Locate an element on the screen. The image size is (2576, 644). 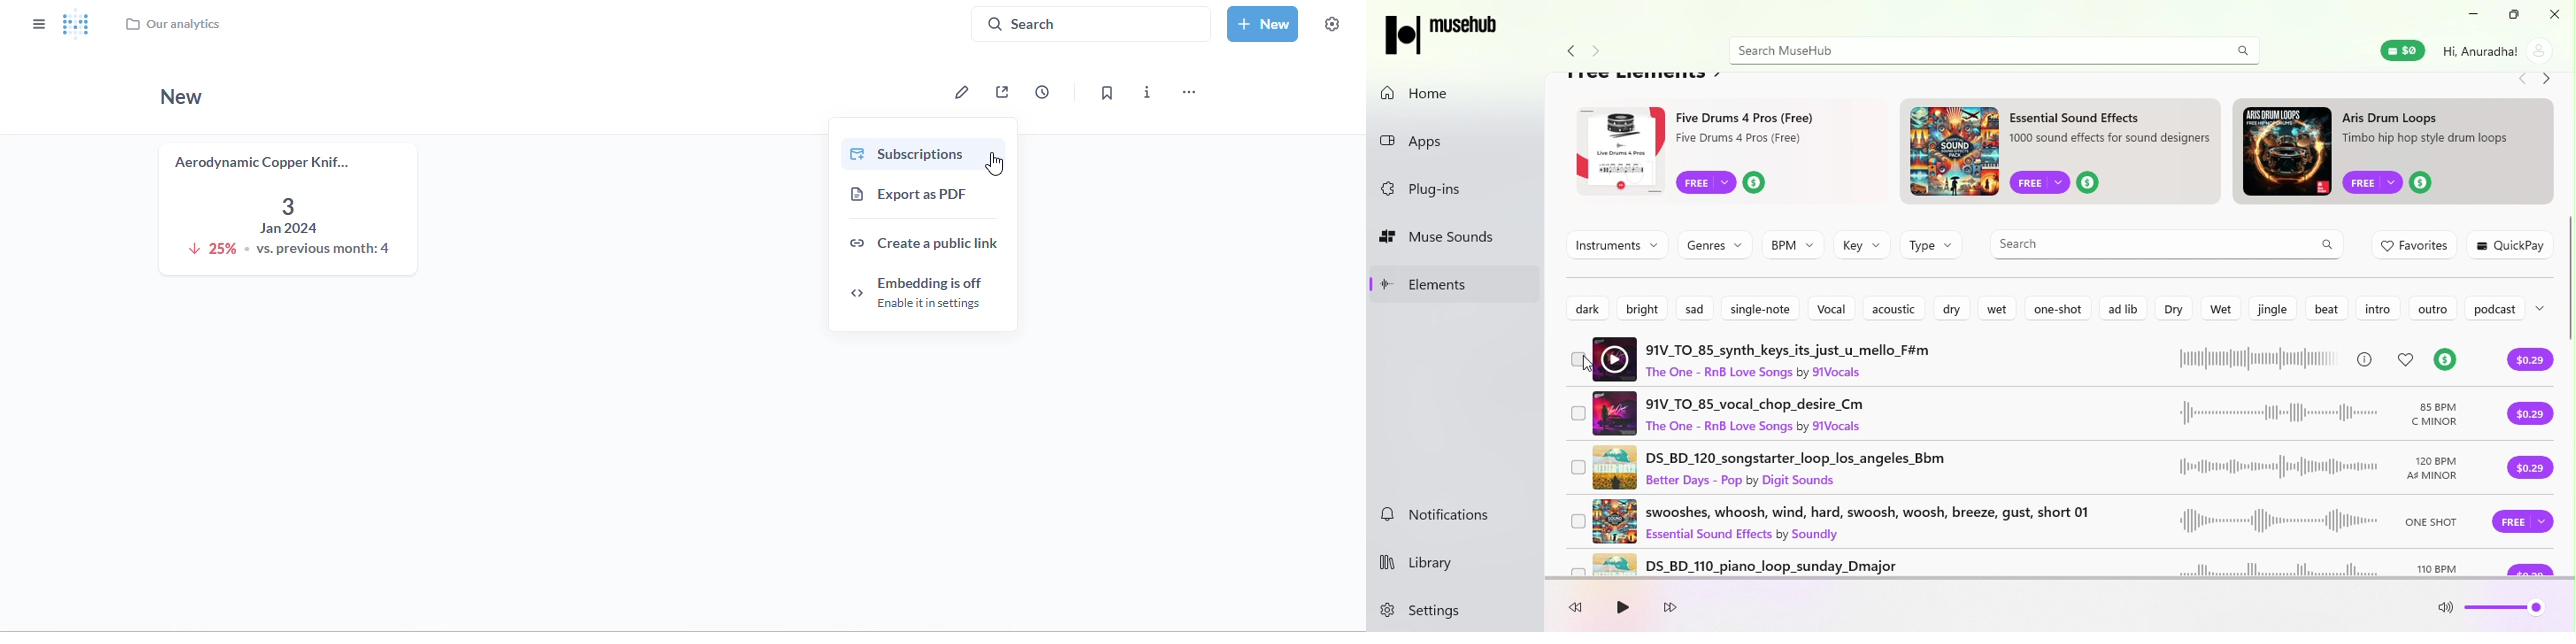
Rewind is located at coordinates (1580, 610).